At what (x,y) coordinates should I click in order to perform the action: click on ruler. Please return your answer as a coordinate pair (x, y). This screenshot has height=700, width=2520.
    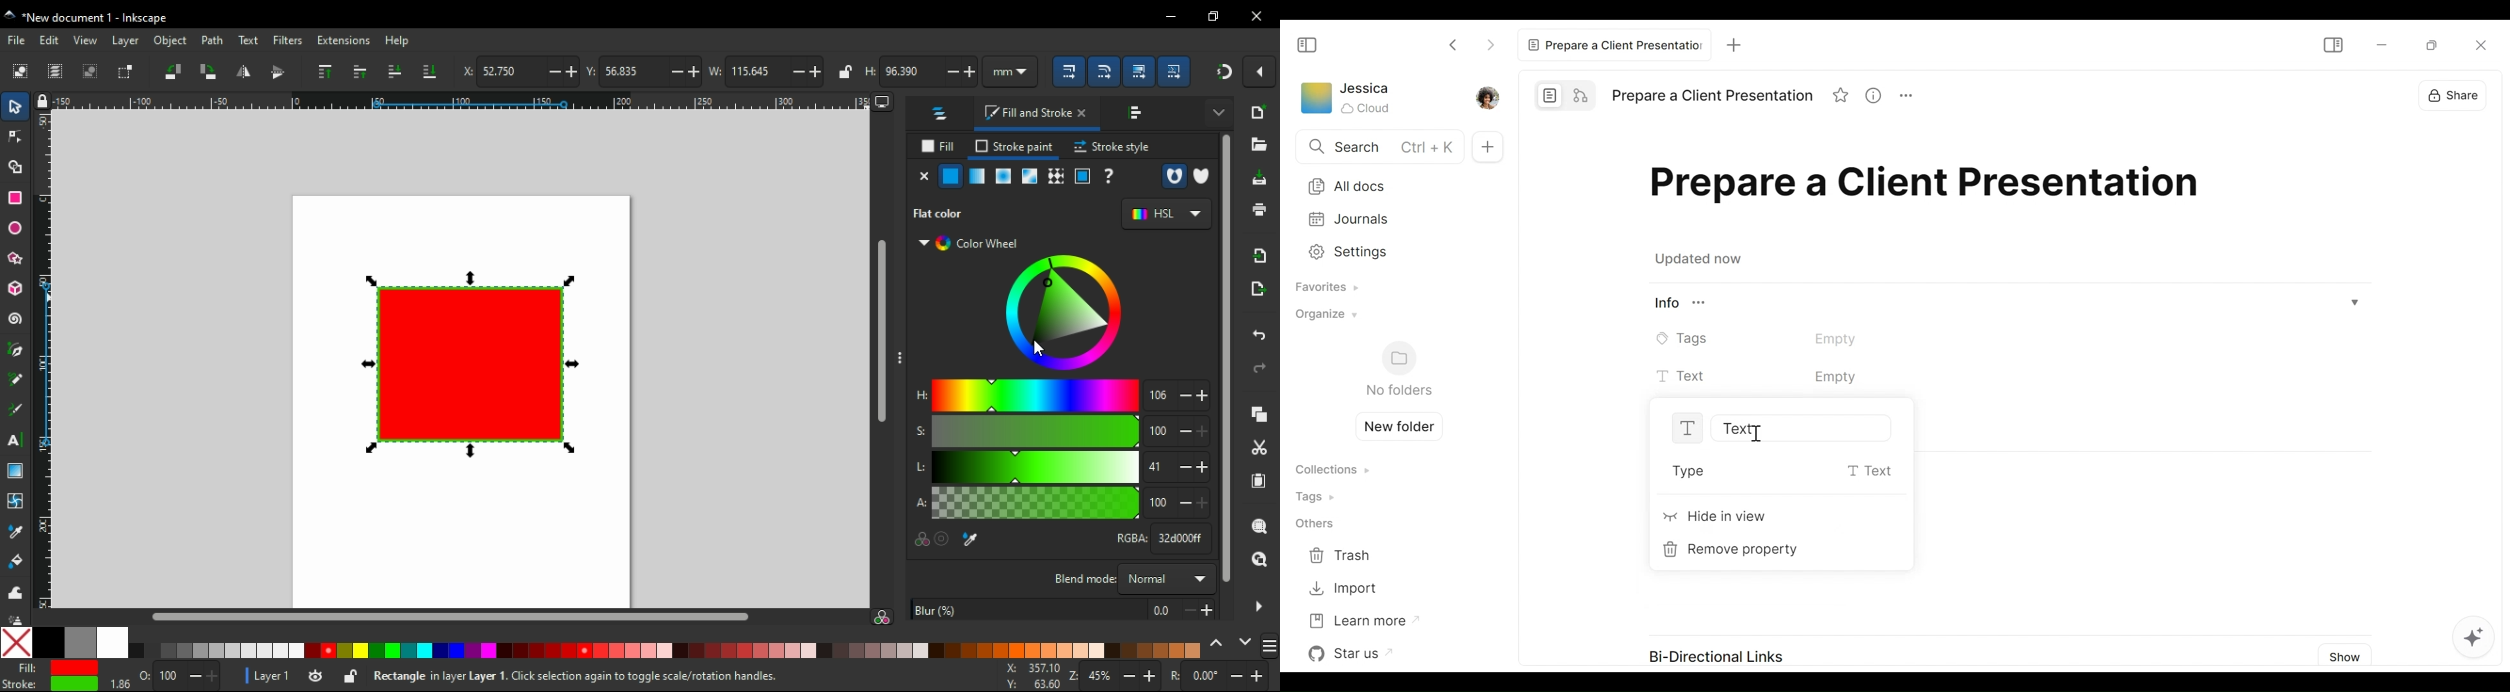
    Looking at the image, I should click on (42, 359).